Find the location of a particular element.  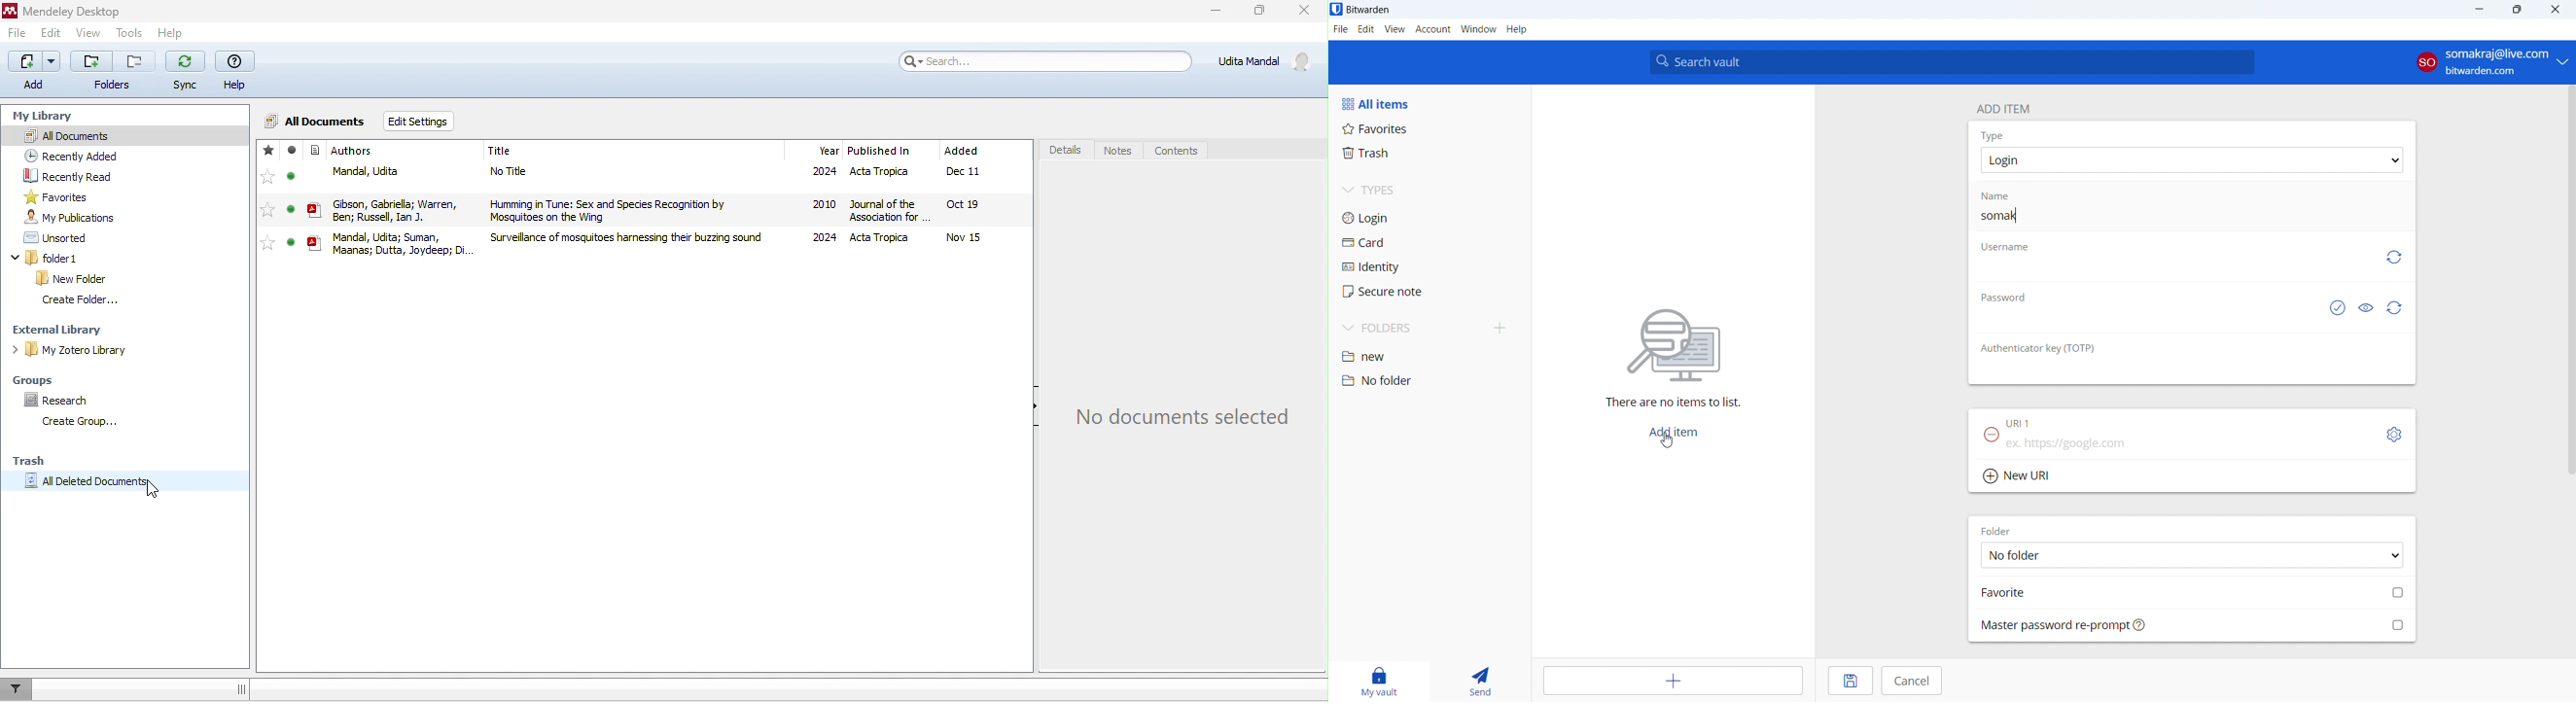

create folder is located at coordinates (83, 300).